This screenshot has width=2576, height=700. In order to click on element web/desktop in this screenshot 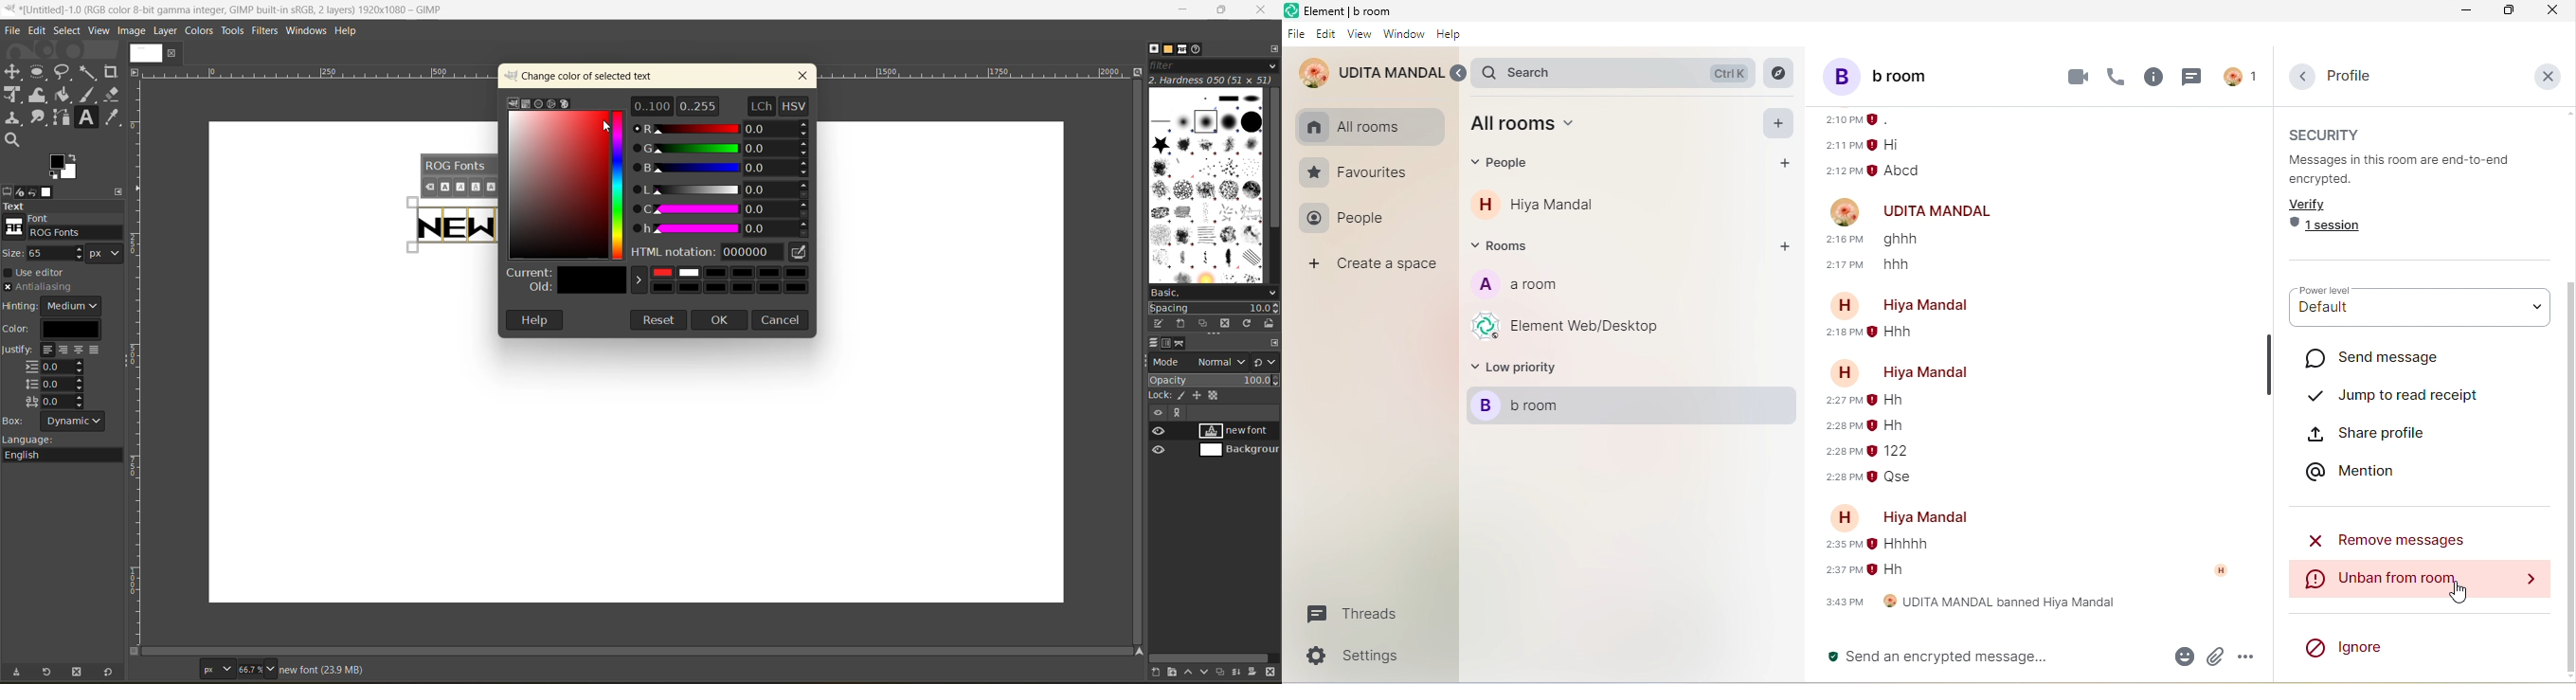, I will do `click(1572, 325)`.